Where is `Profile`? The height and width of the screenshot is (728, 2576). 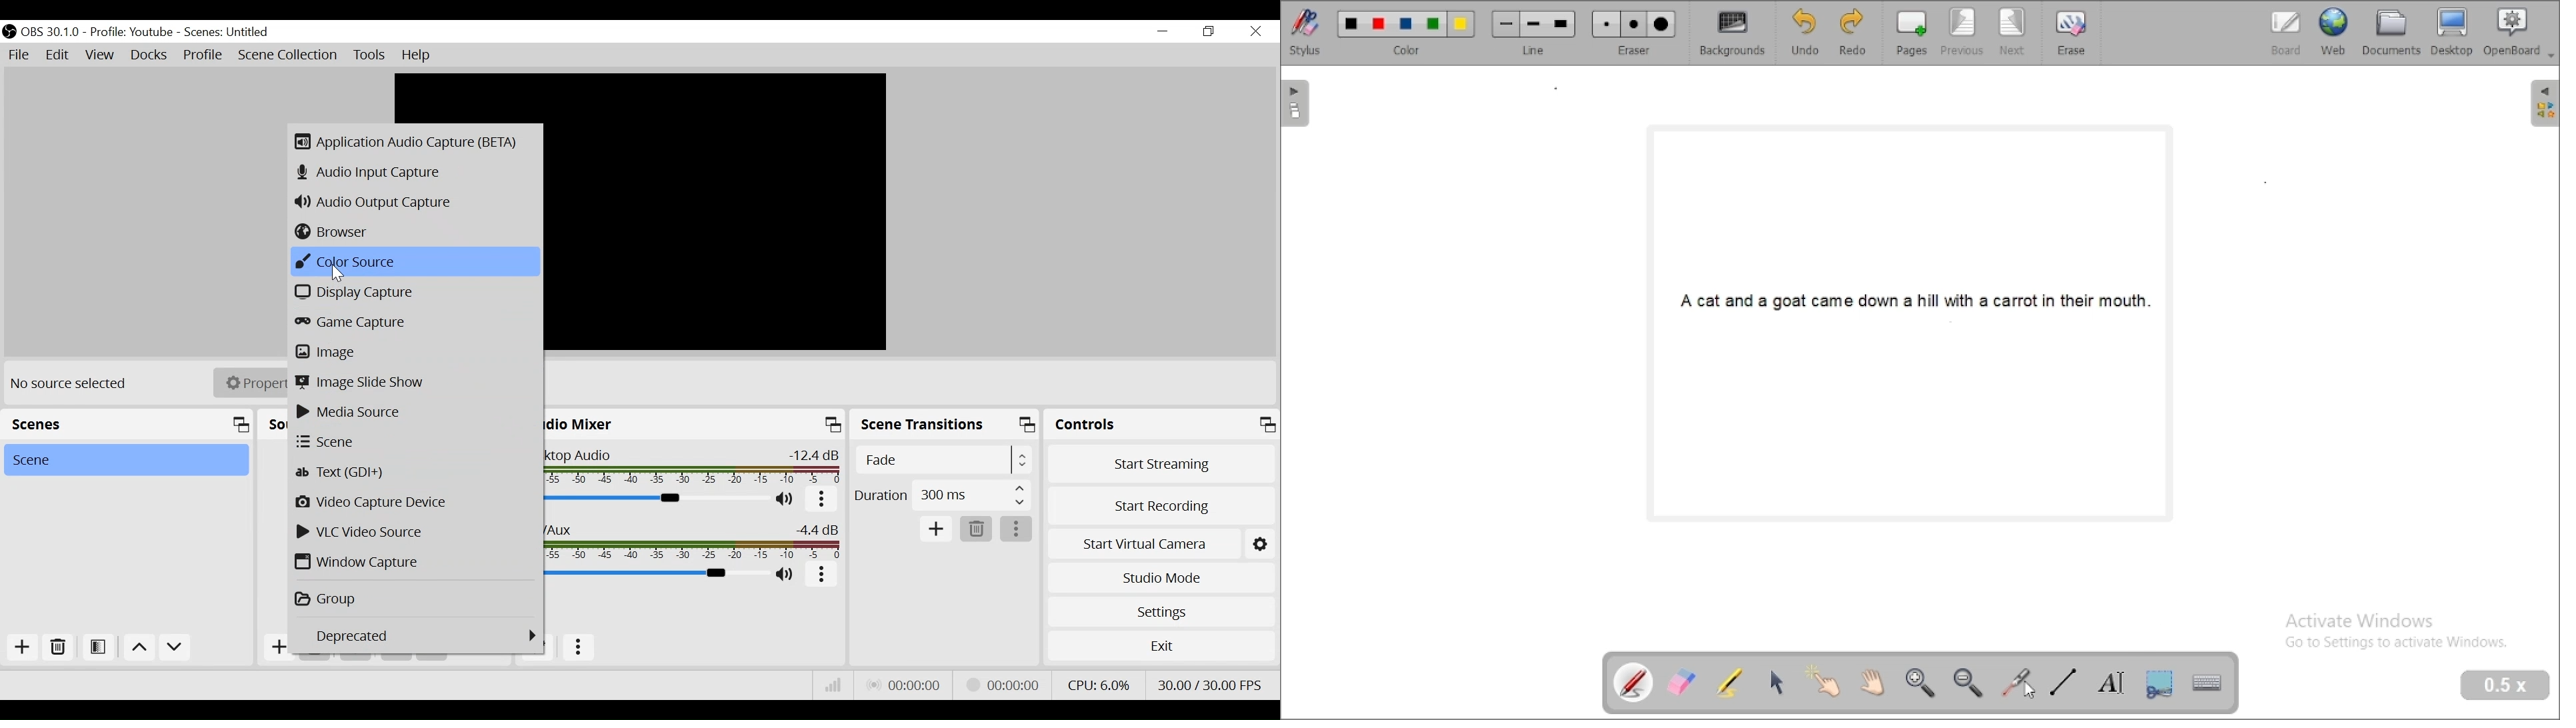
Profile is located at coordinates (203, 55).